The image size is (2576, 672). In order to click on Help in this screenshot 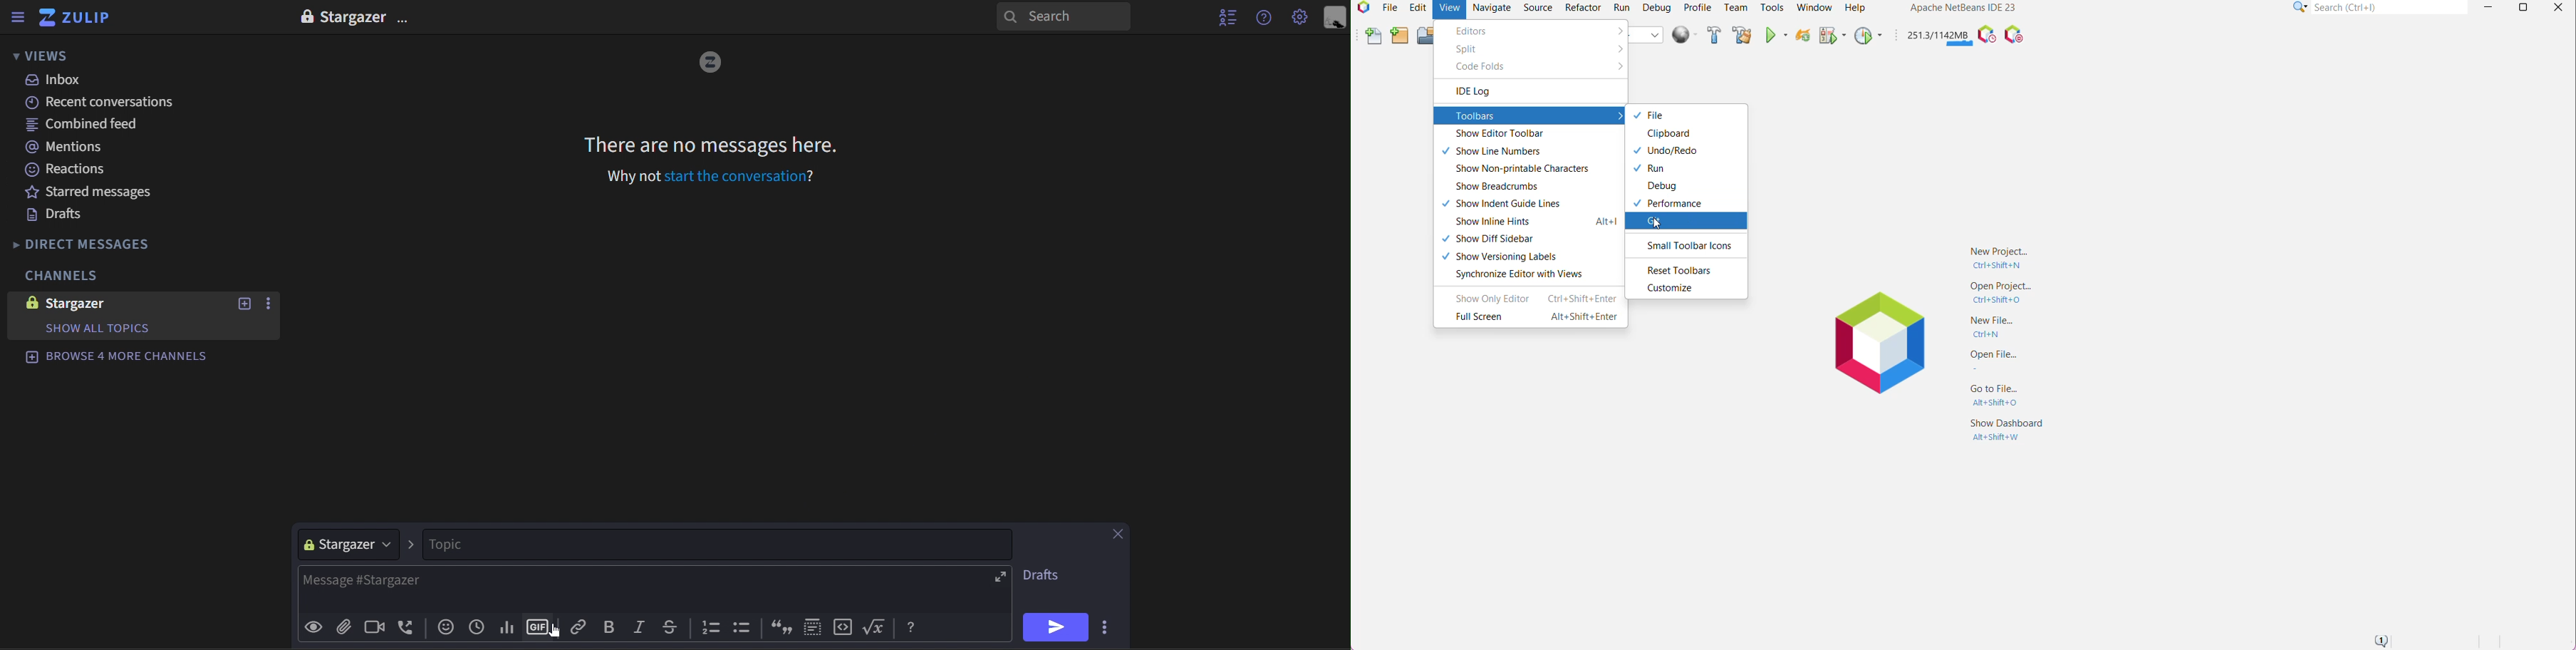, I will do `click(913, 626)`.